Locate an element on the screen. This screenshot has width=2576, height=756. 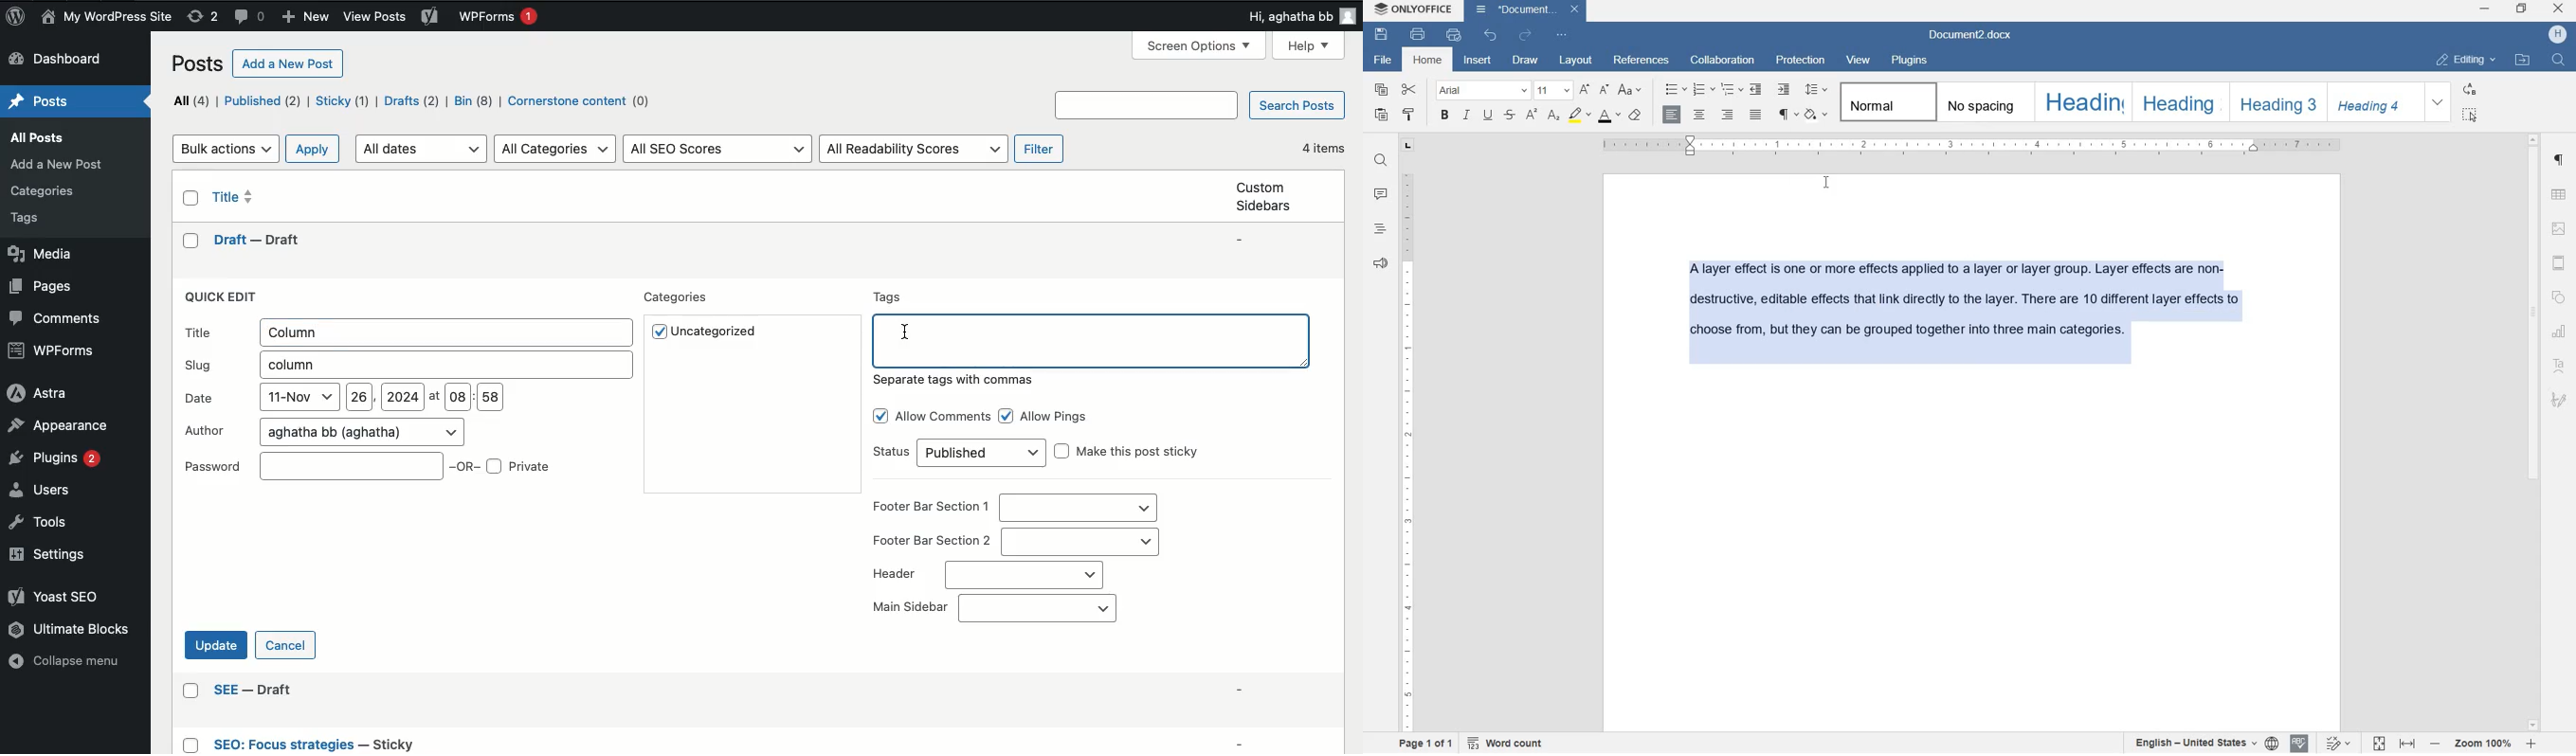
Footer bar section 1 is located at coordinates (1013, 509).